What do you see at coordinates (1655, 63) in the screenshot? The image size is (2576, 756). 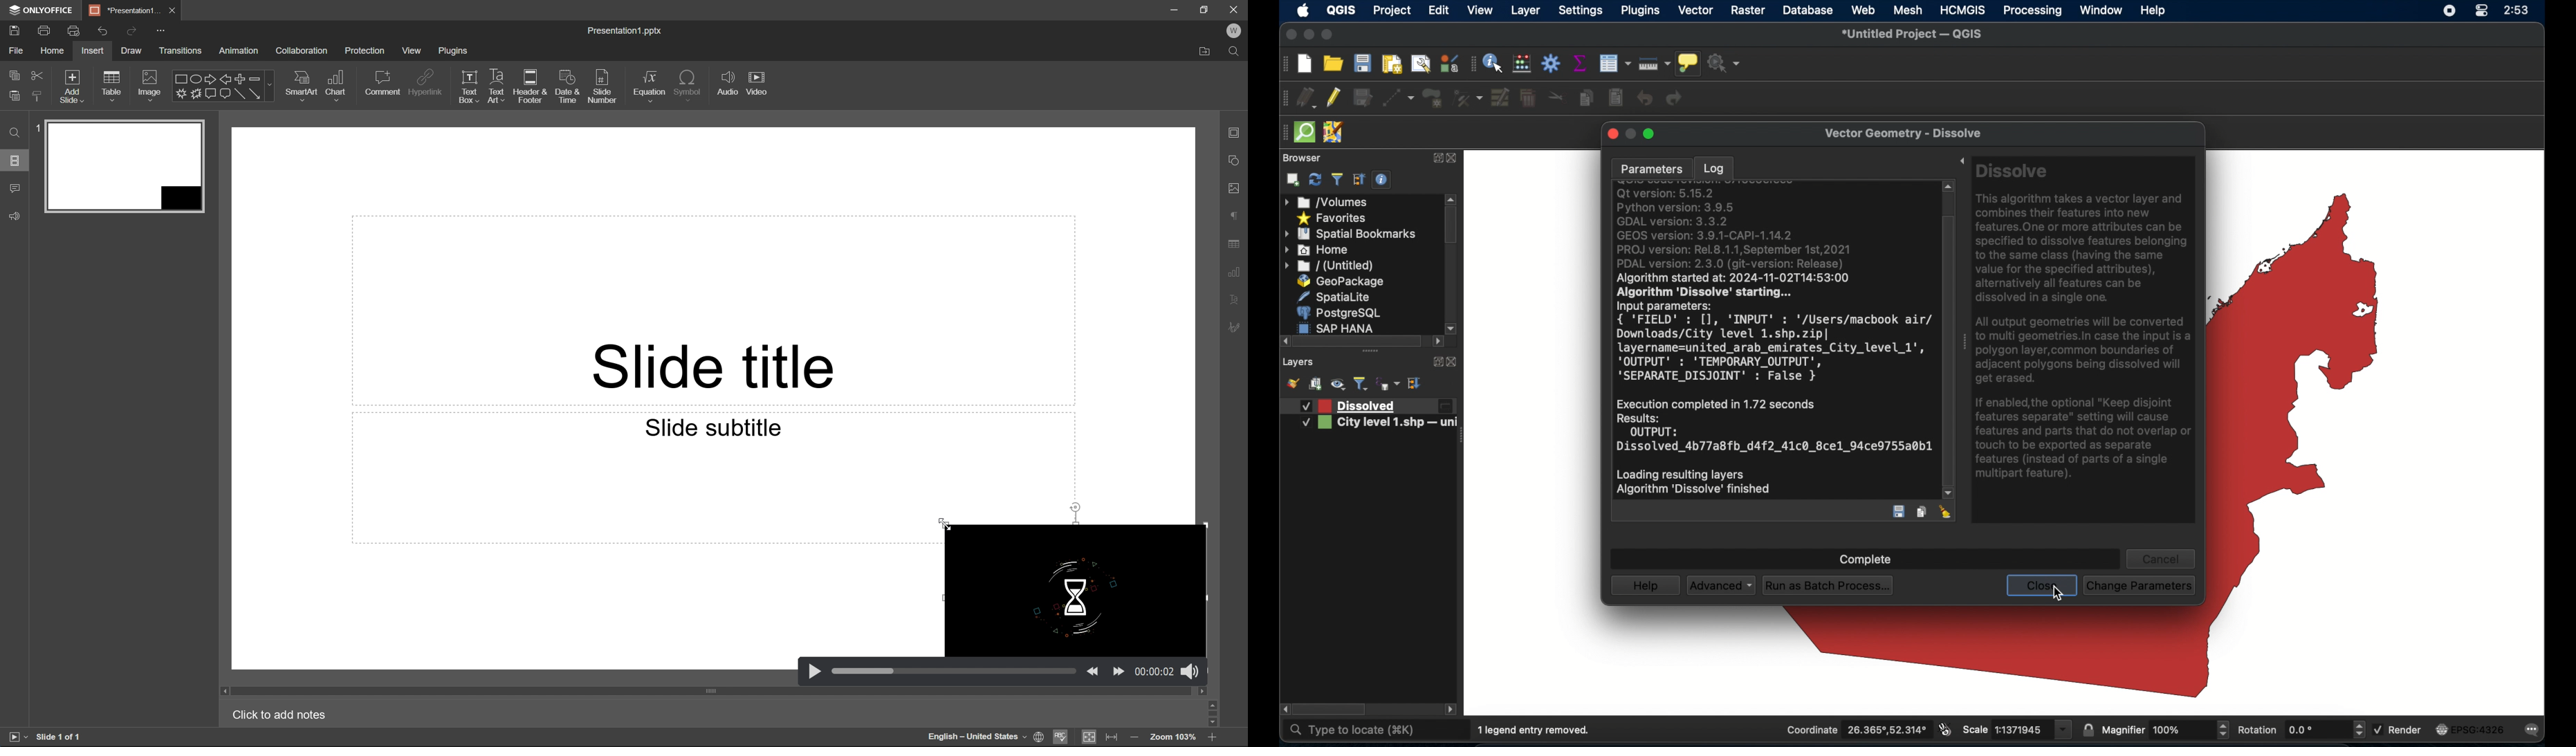 I see `measure line` at bounding box center [1655, 63].